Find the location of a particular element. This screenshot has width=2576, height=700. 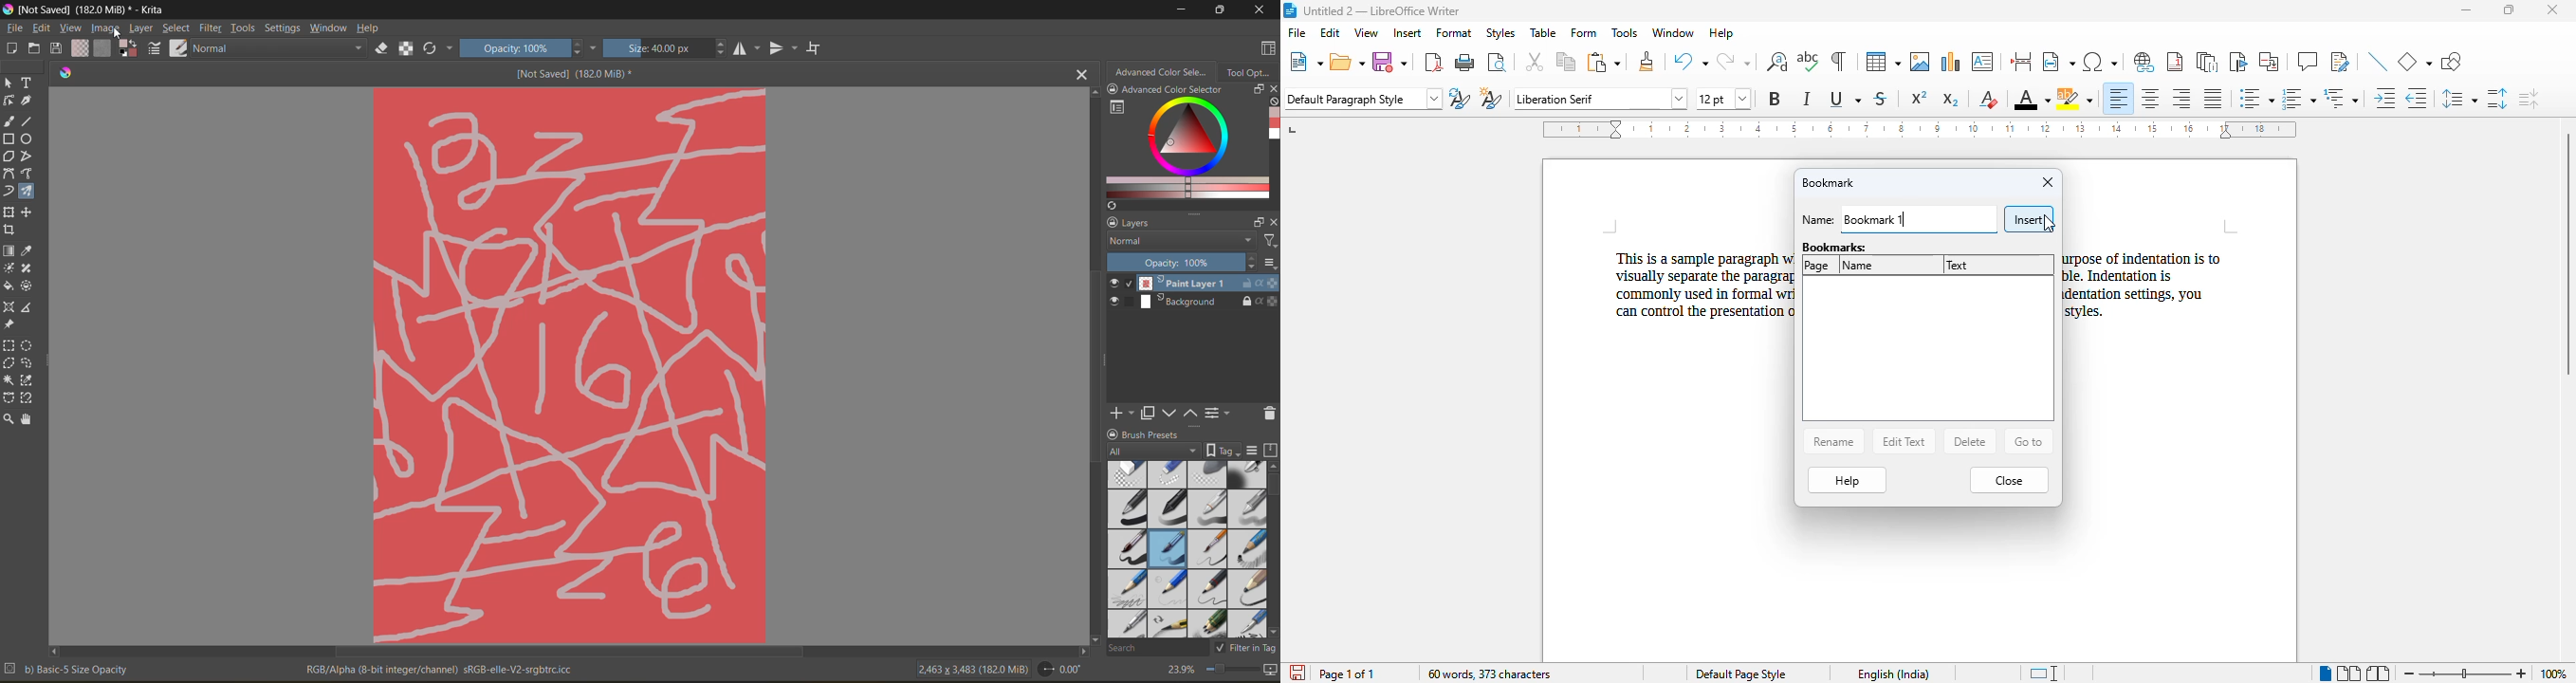

maximize is located at coordinates (2510, 10).